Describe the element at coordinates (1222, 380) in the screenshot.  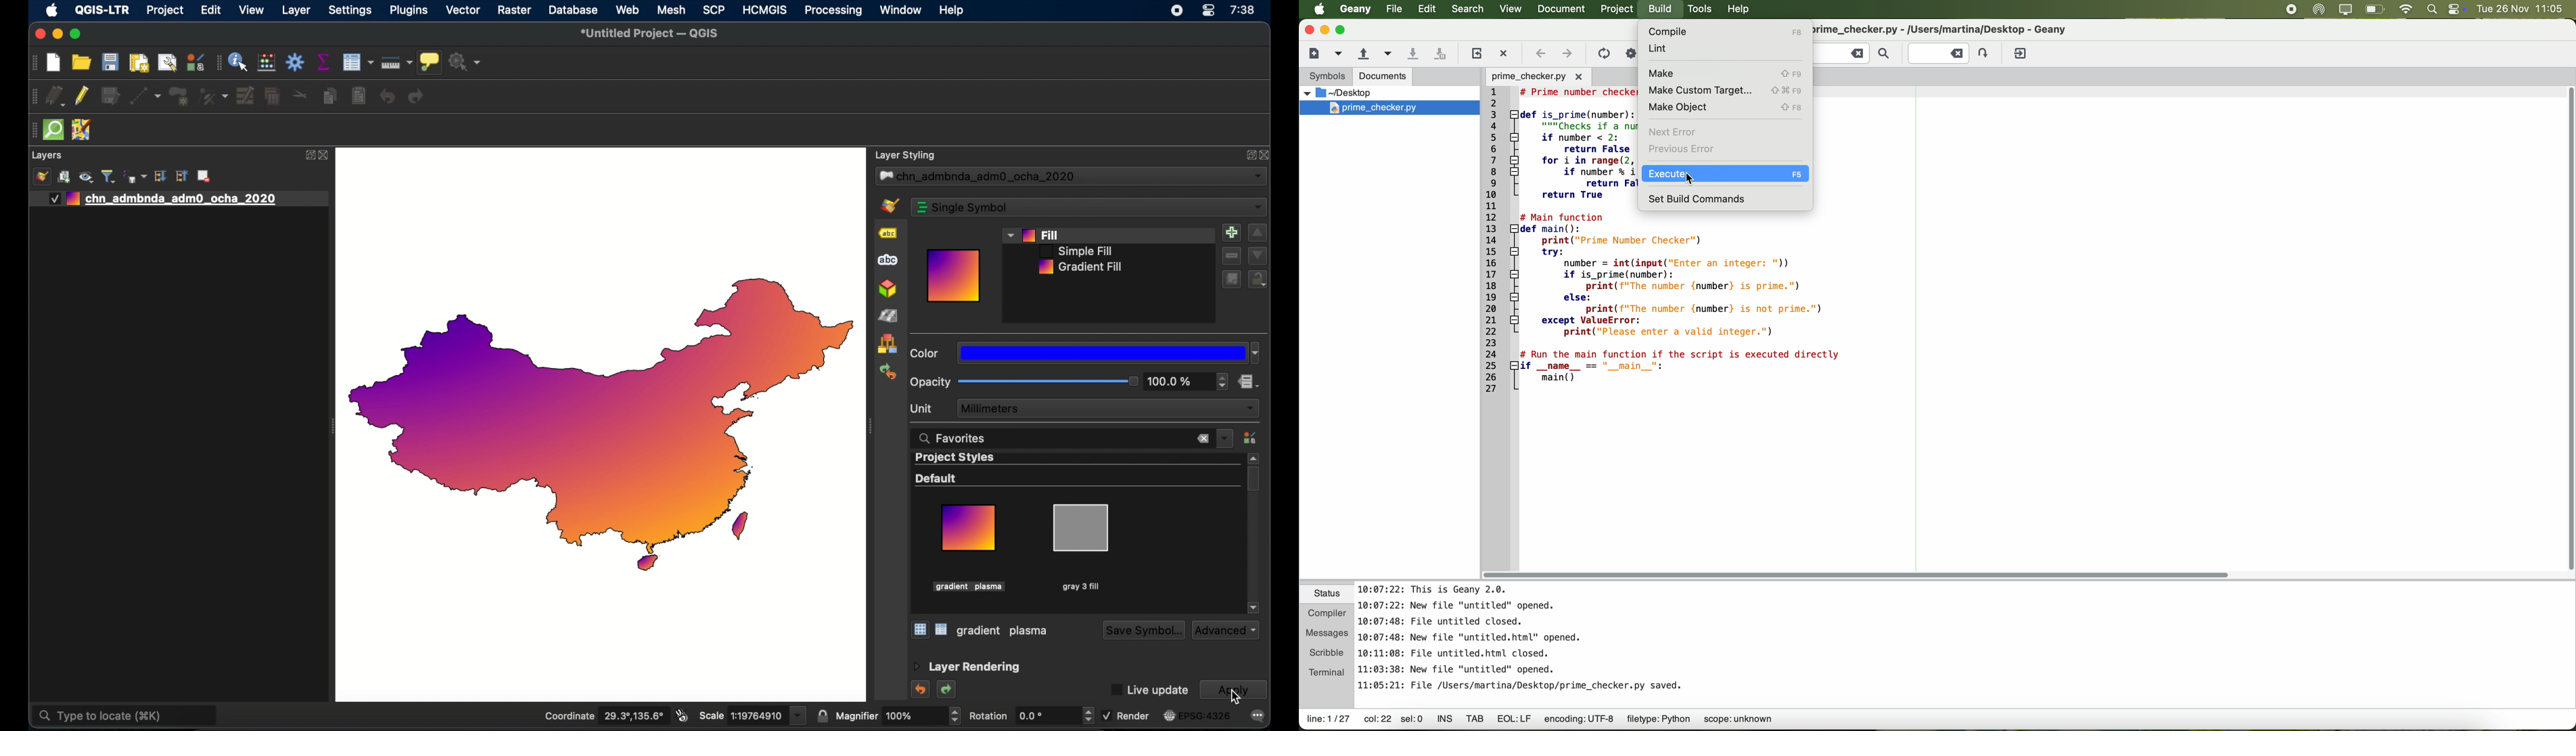
I see `stepper buttons` at that location.